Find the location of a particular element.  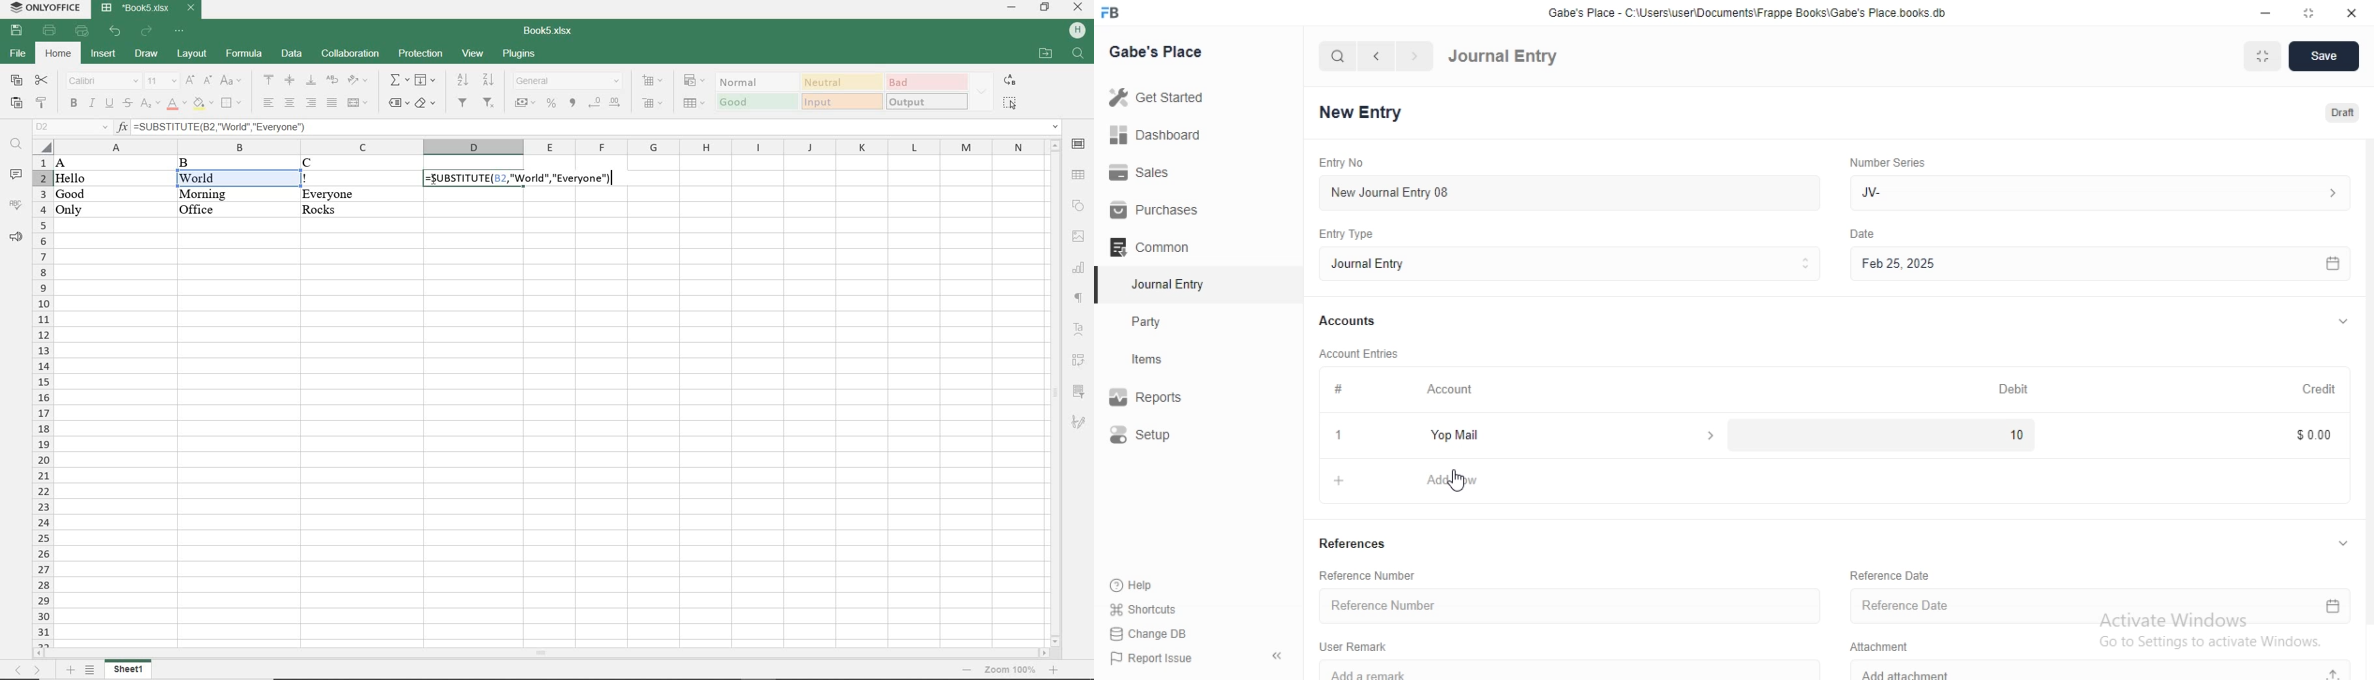

close is located at coordinates (2350, 11).